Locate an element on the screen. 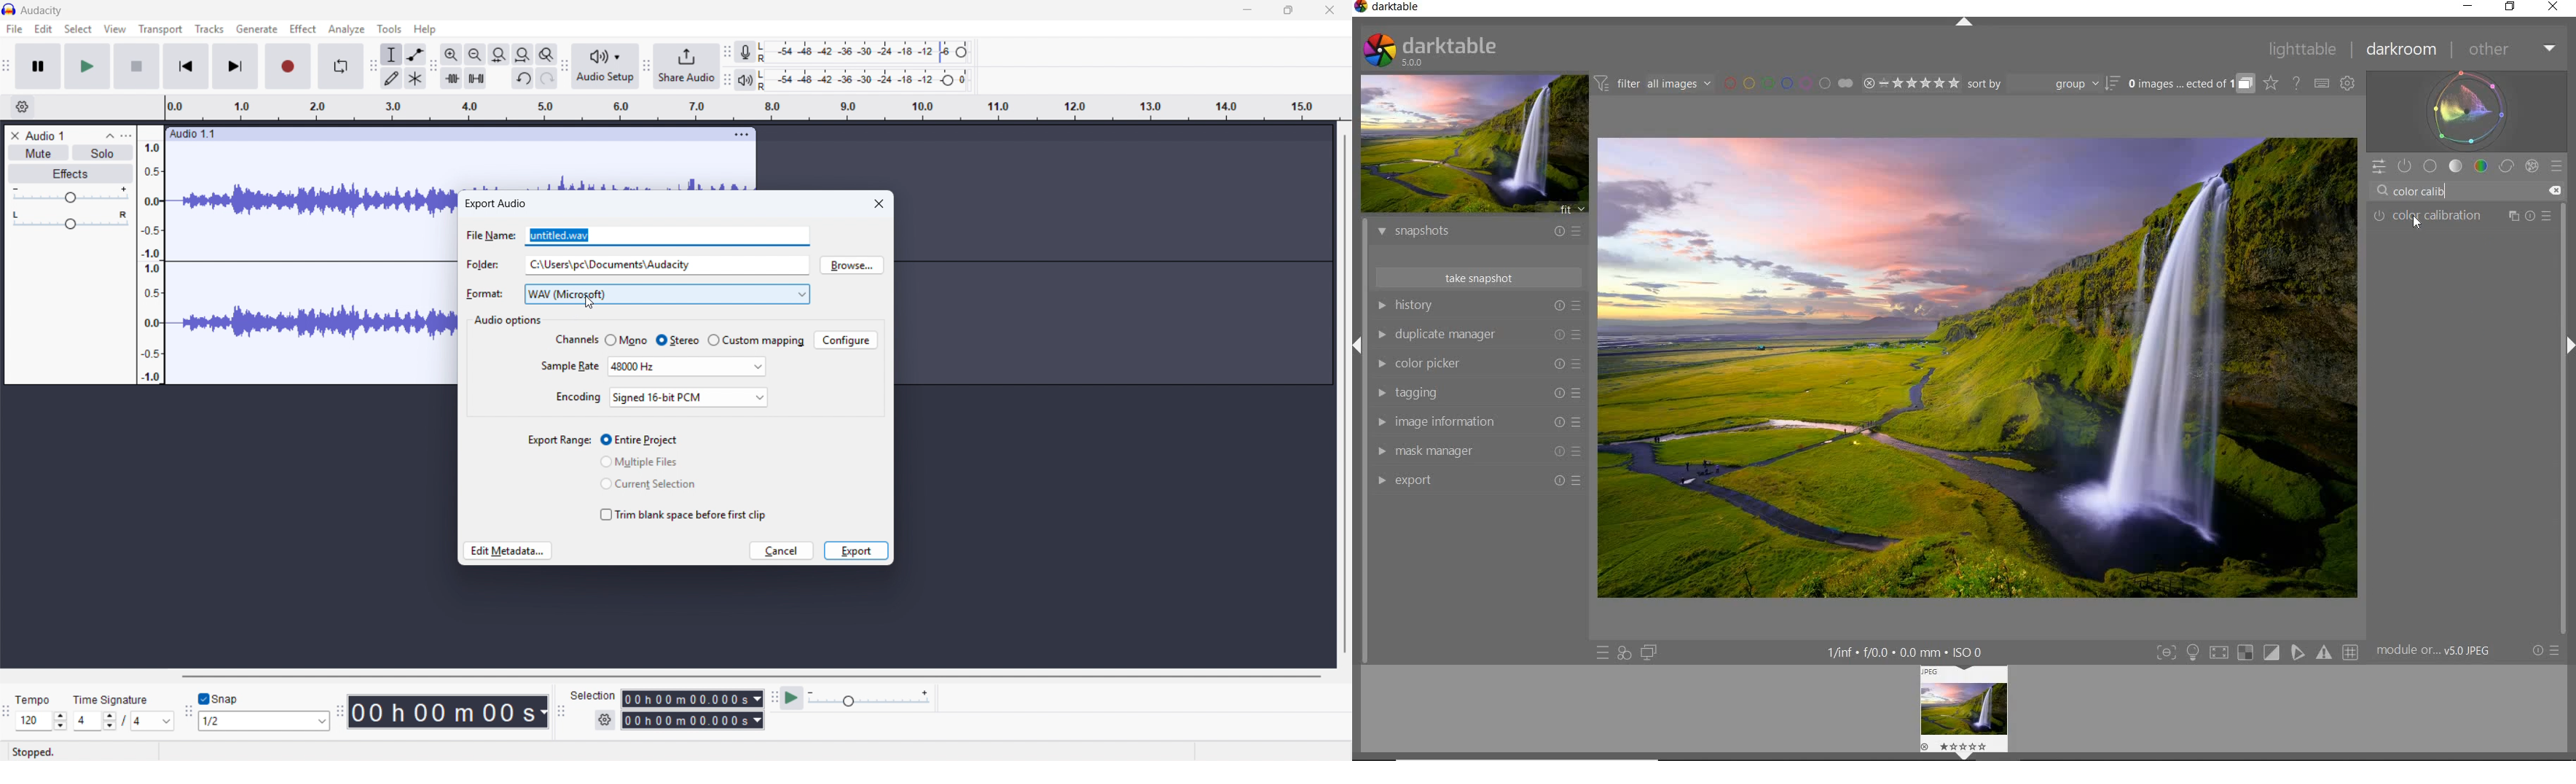 The width and height of the screenshot is (2576, 784). View  is located at coordinates (115, 30).